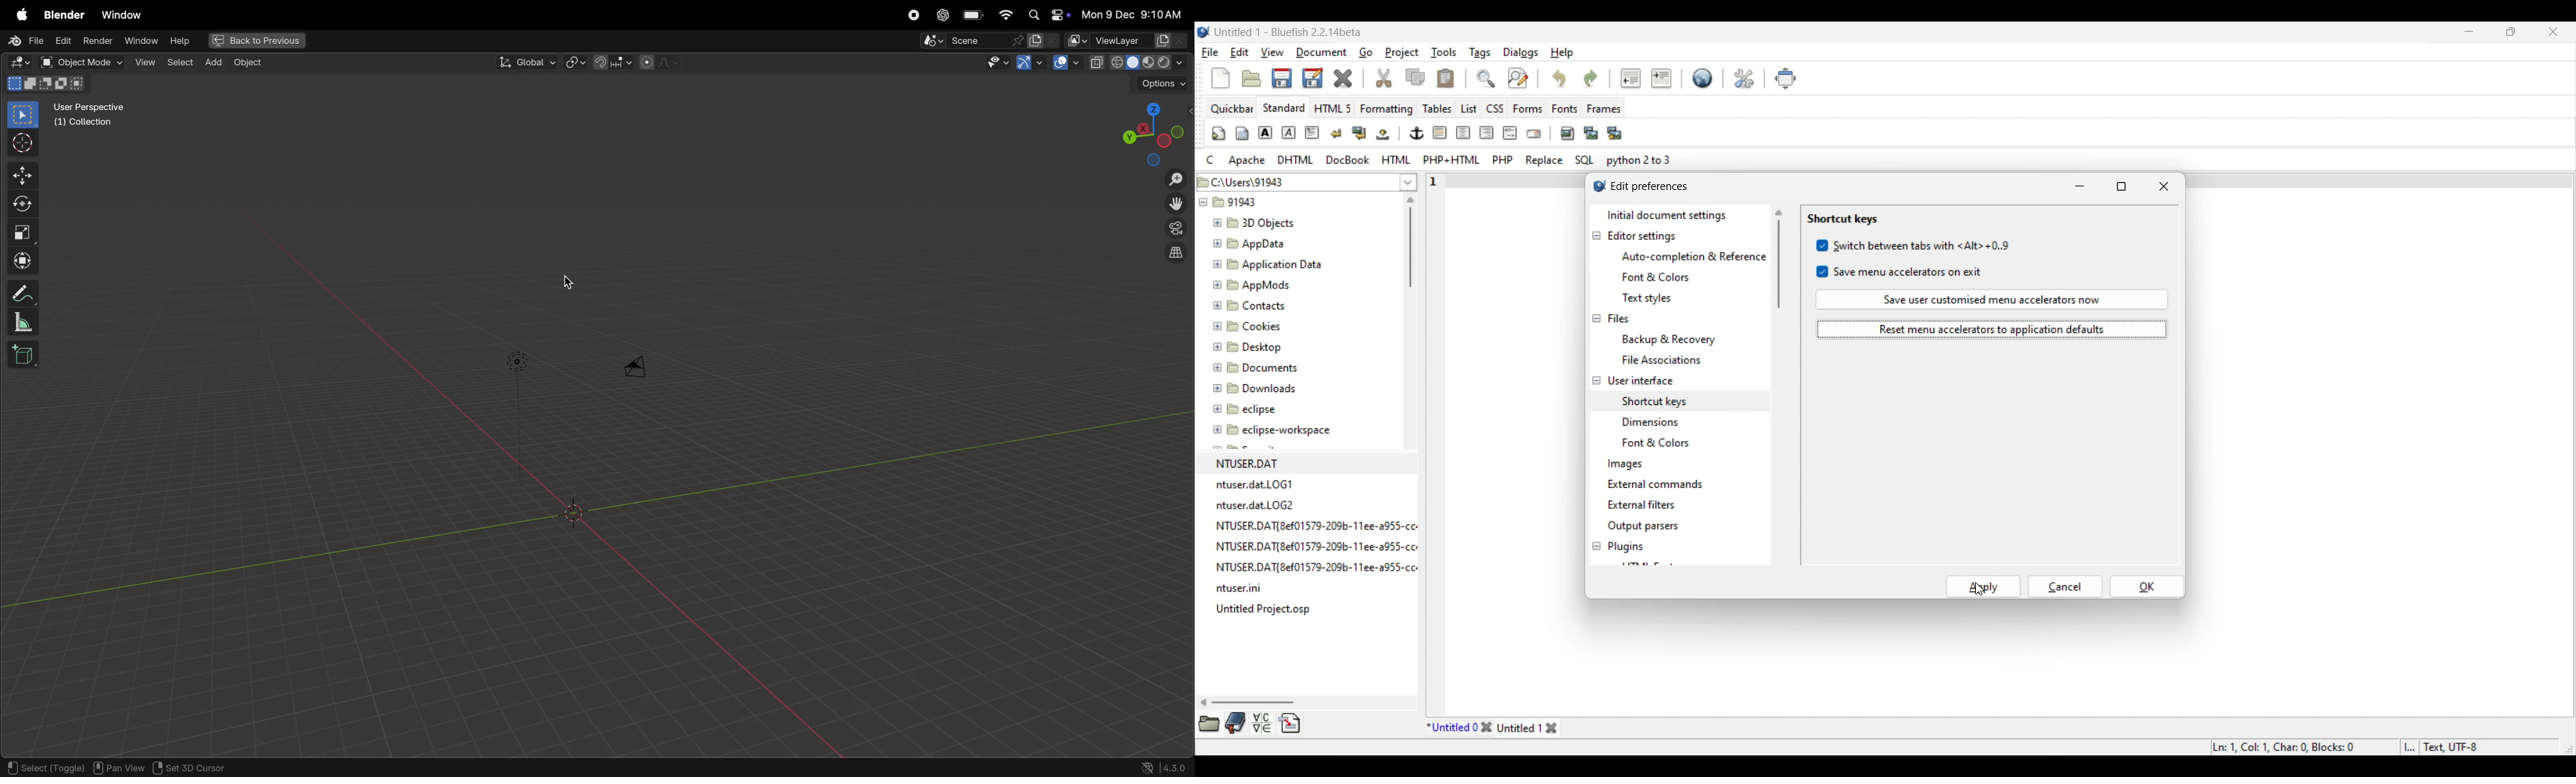 This screenshot has width=2576, height=784. I want to click on ransformpviot point, so click(576, 62).